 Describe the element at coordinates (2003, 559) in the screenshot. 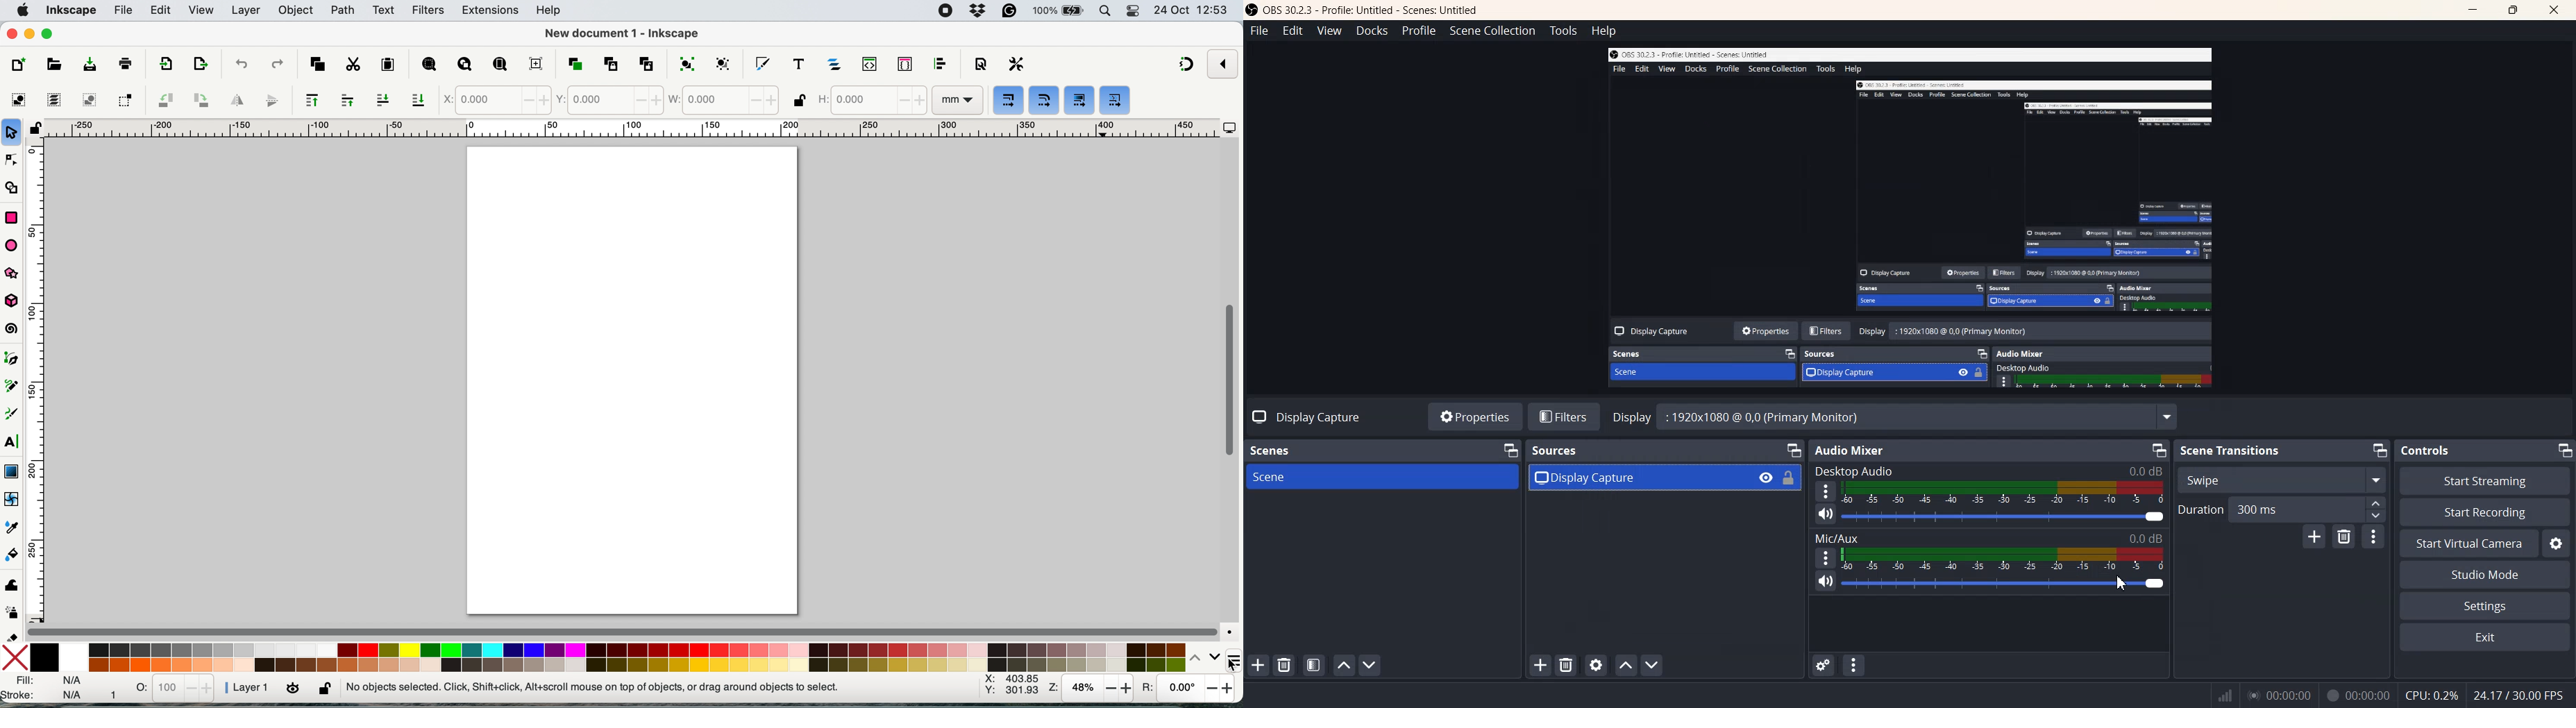

I see `Volume Indicator` at that location.